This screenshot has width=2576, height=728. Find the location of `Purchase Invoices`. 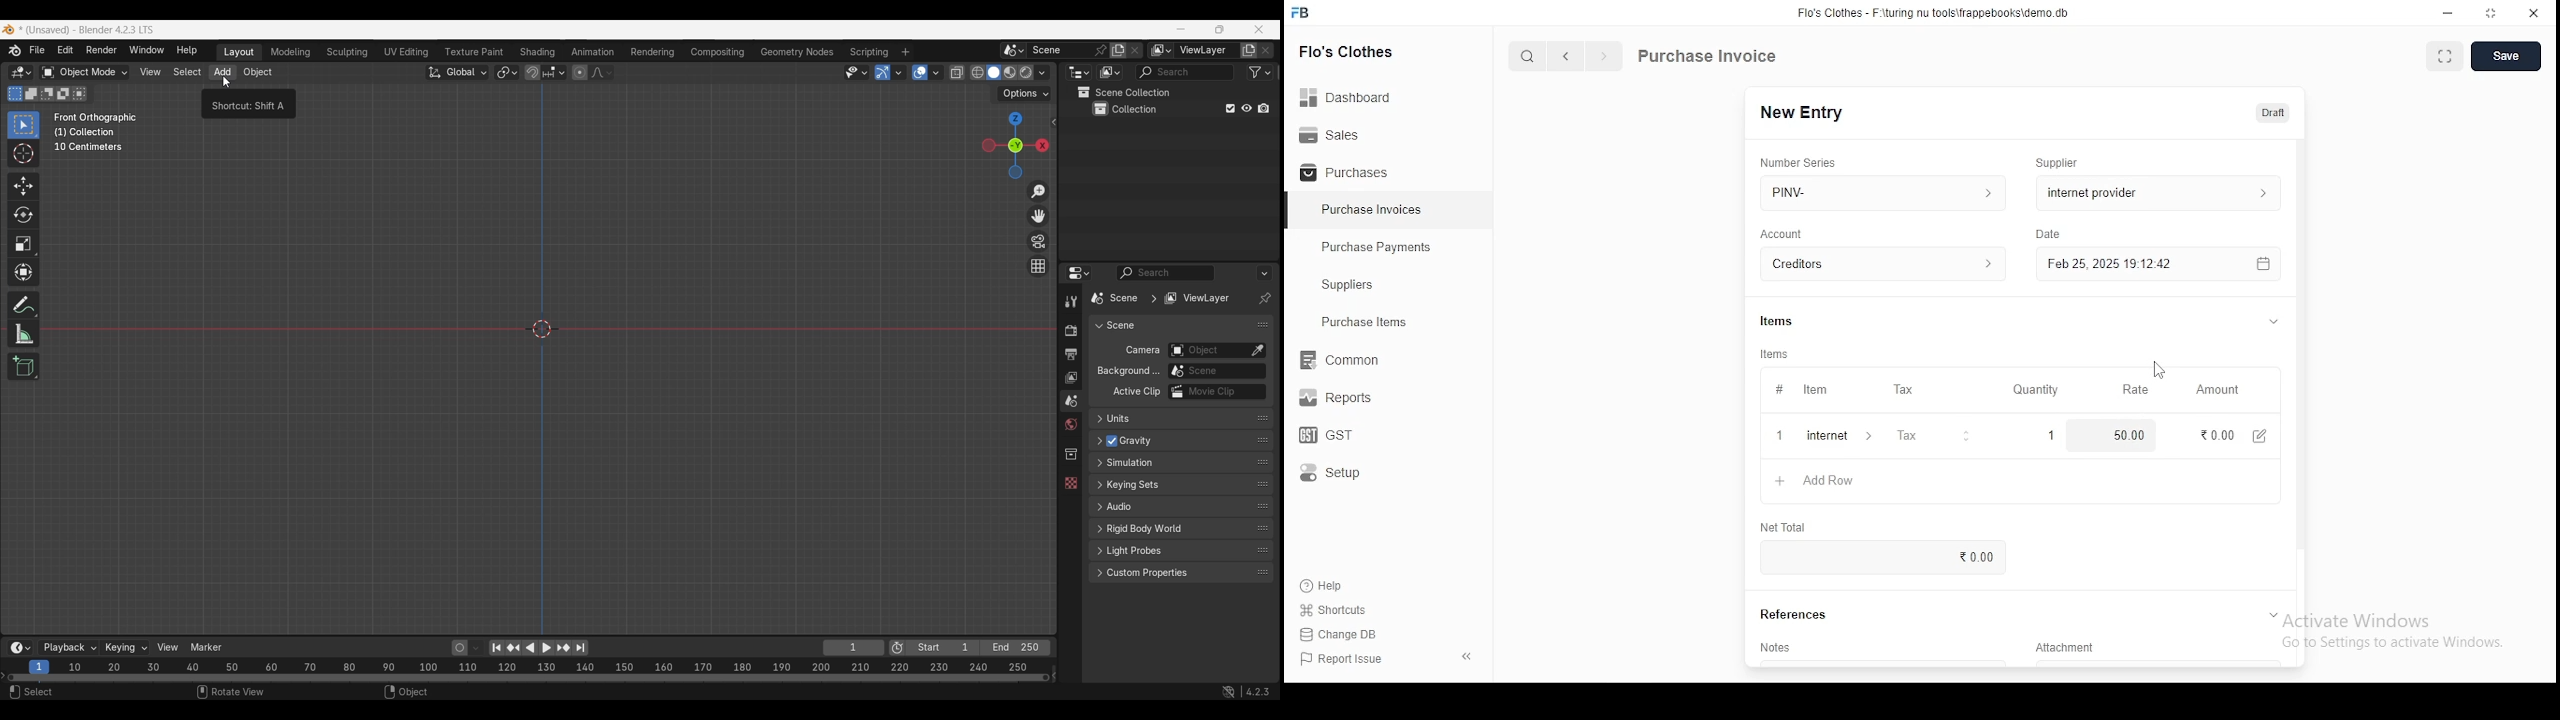

Purchase Invoices is located at coordinates (1375, 210).